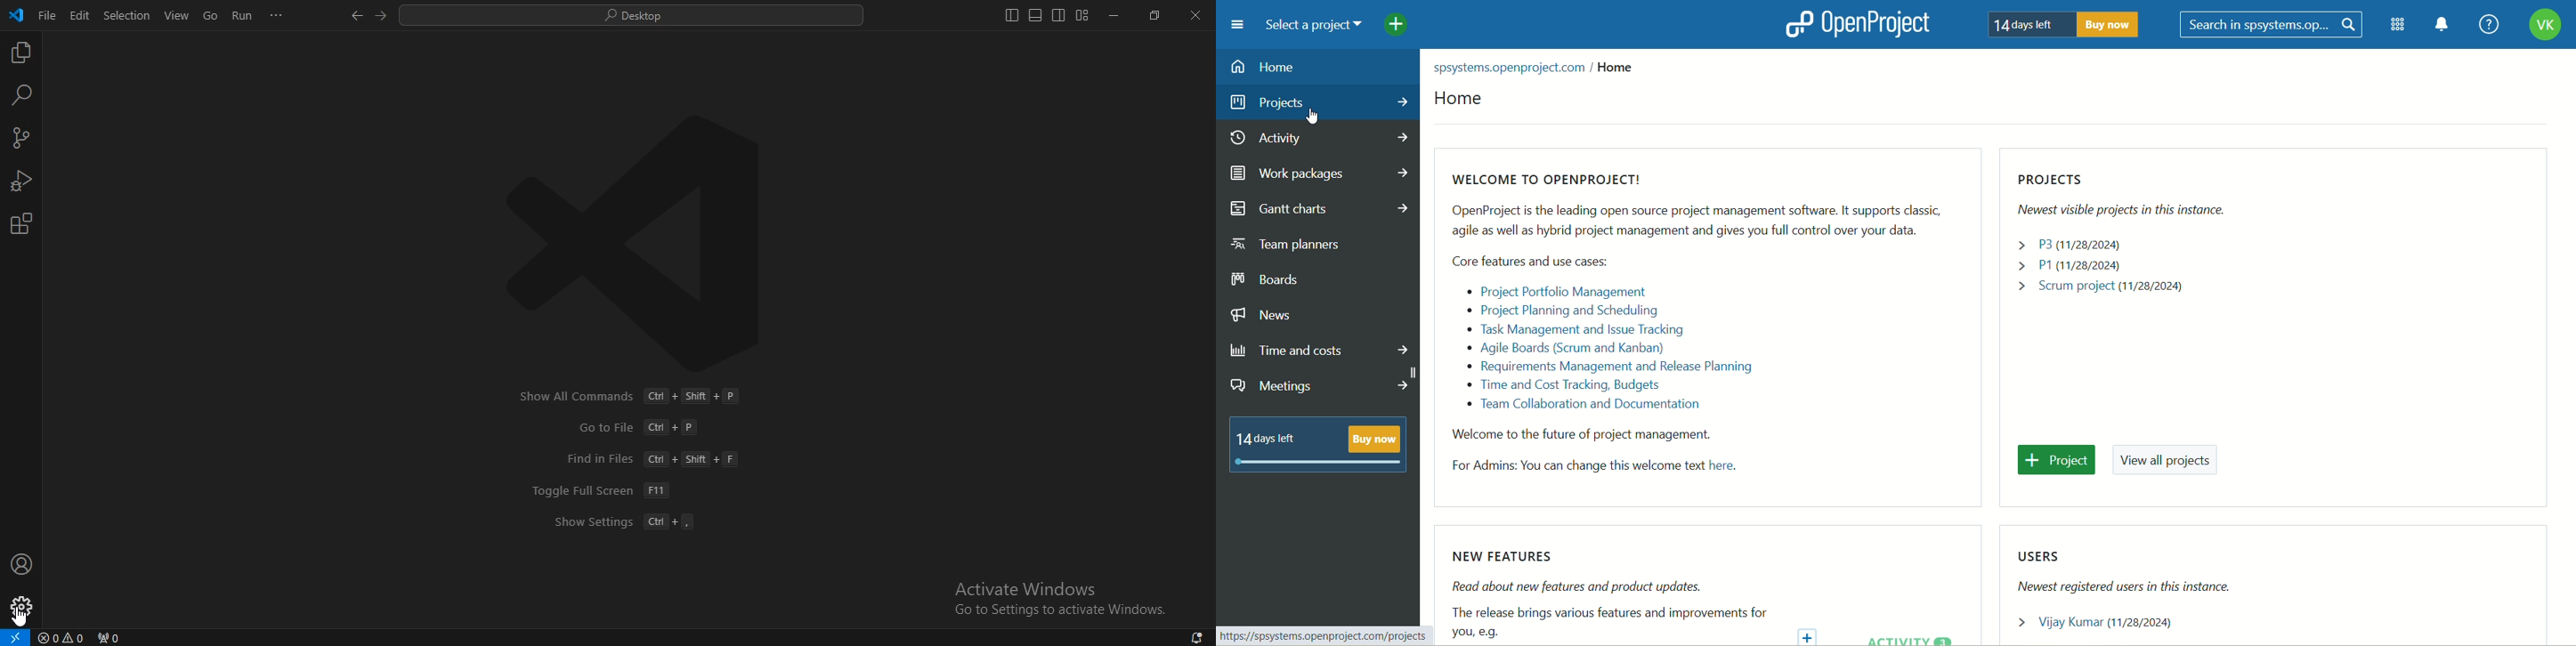  Describe the element at coordinates (2109, 255) in the screenshot. I see `Newest visible projects in this instance.
> P3(11/28/2024)

> P1(11/28/2024)

> Scrum project (11/28/2024)` at that location.